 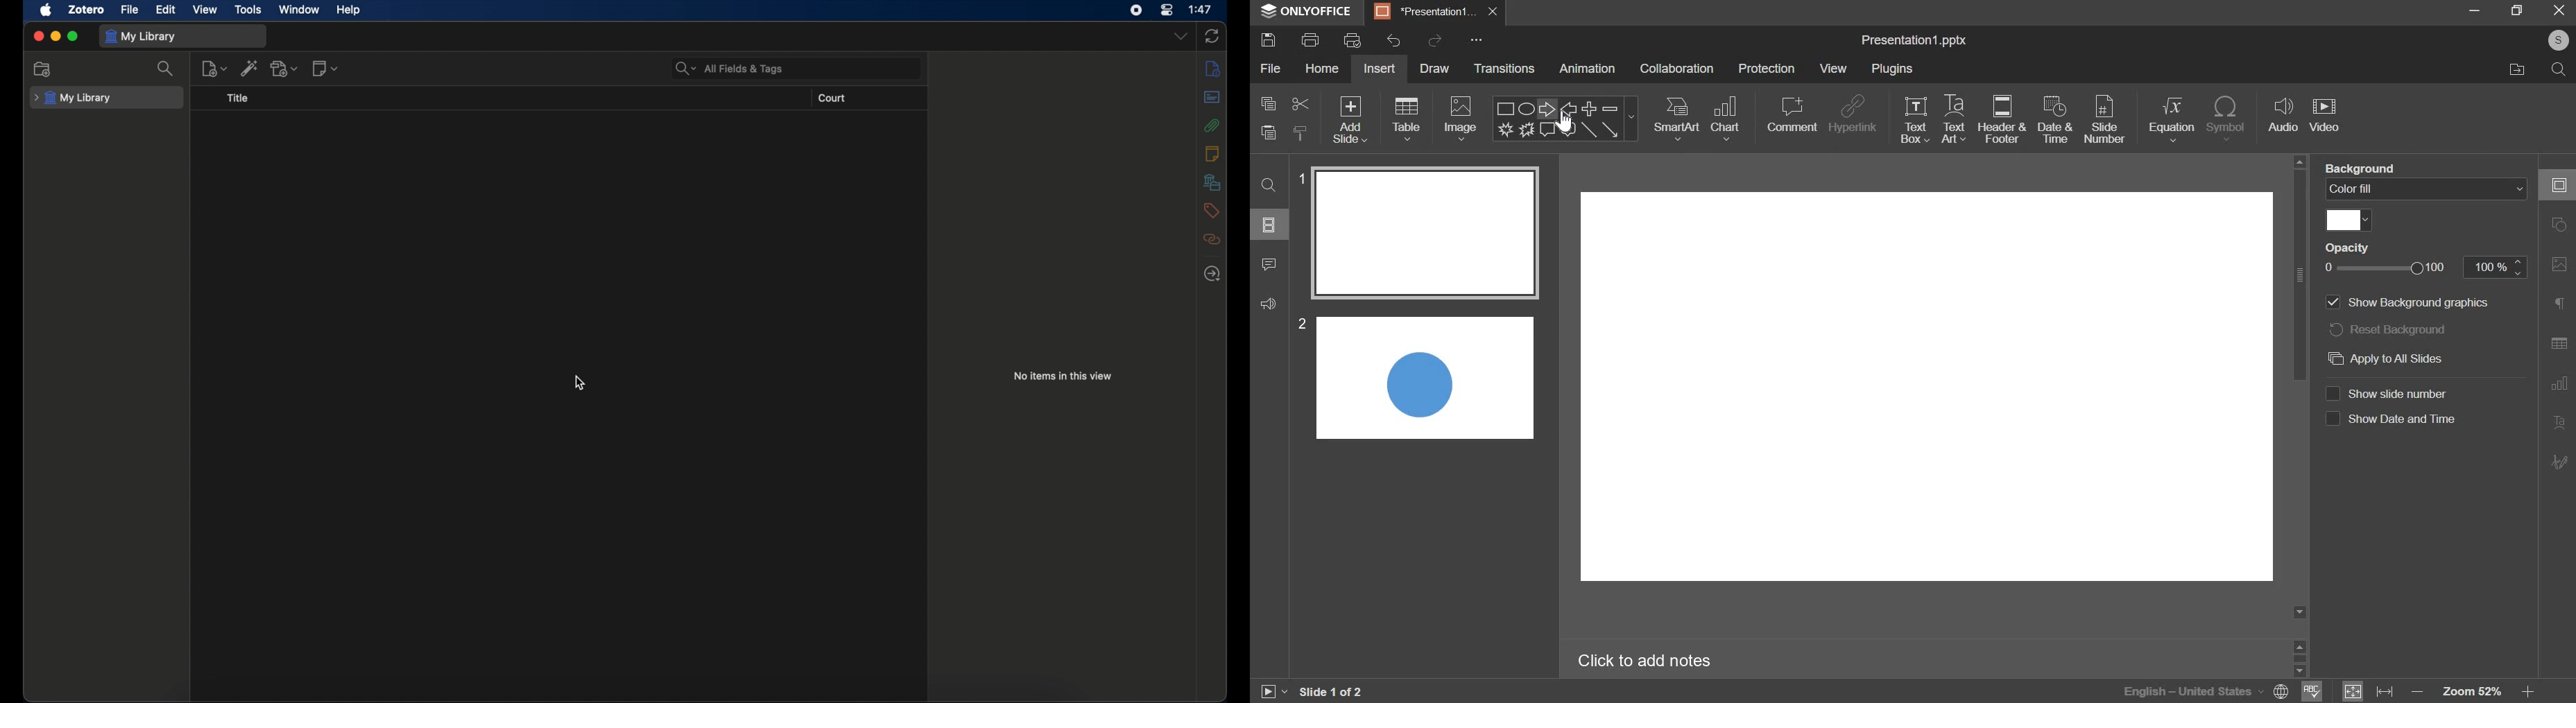 I want to click on Table settings, so click(x=2558, y=342).